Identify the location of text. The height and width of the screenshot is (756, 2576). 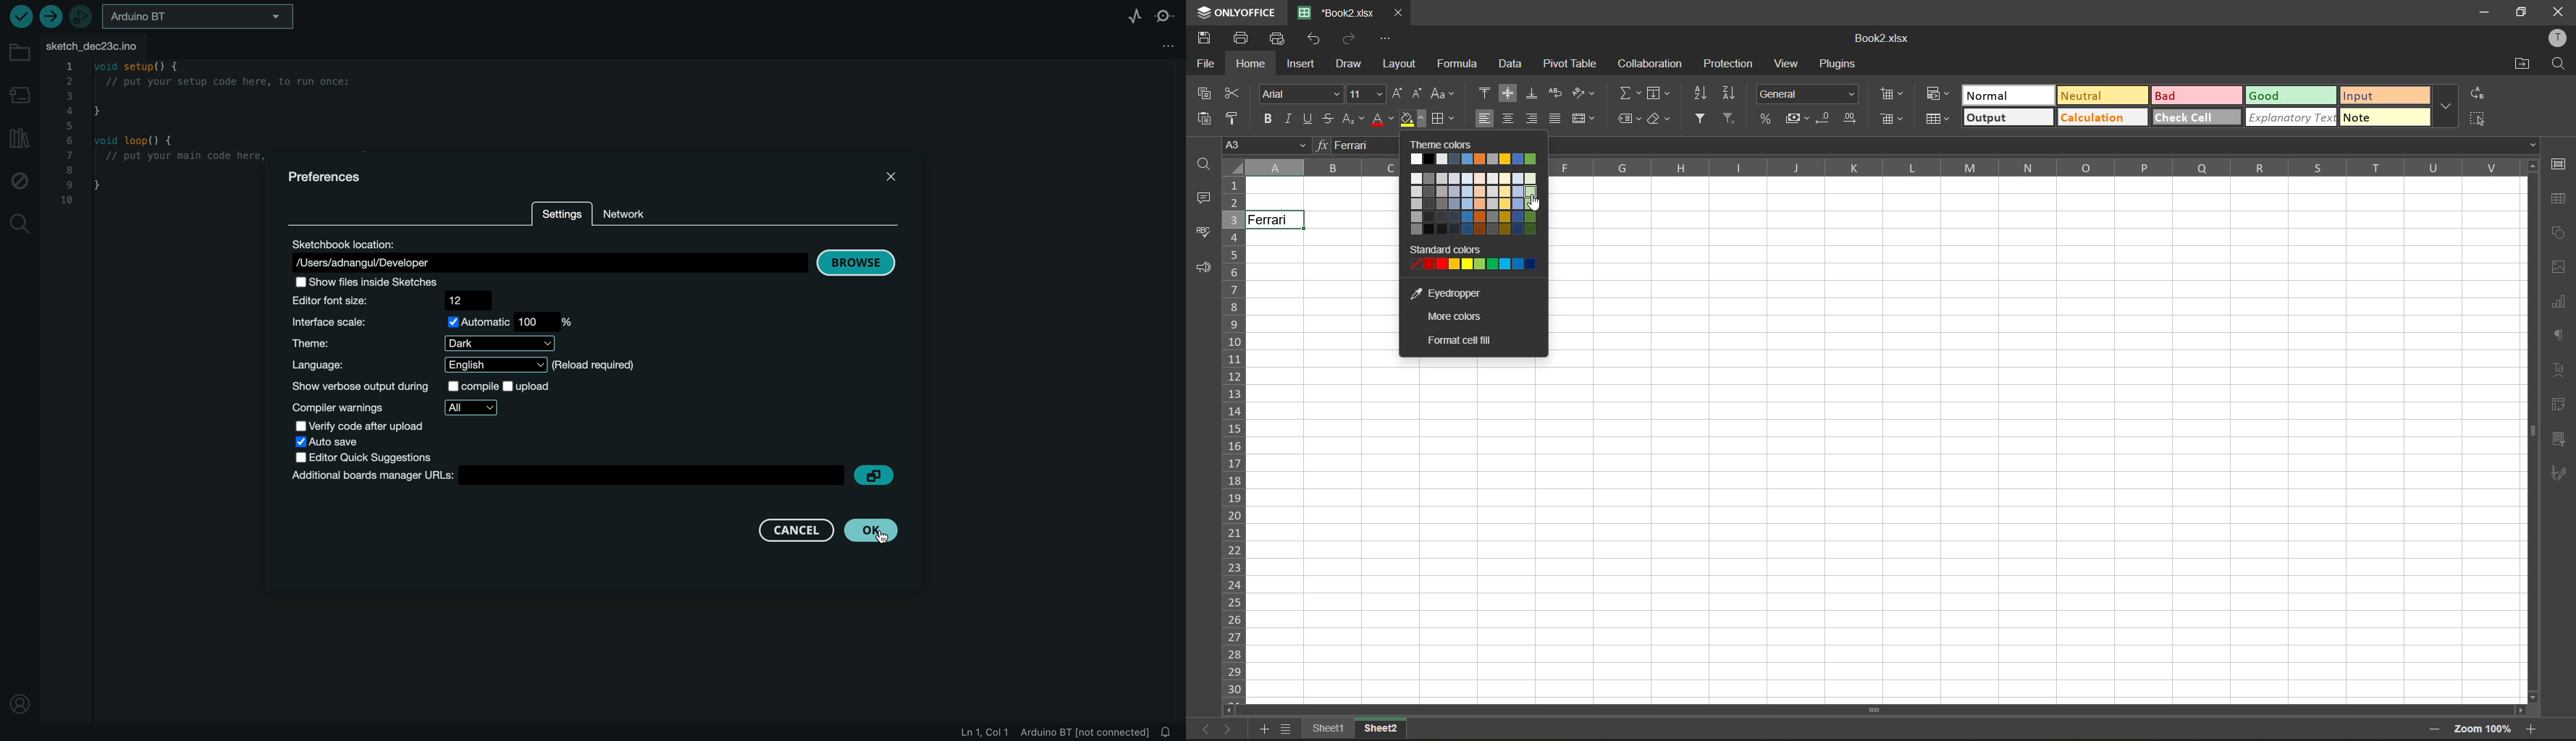
(2559, 371).